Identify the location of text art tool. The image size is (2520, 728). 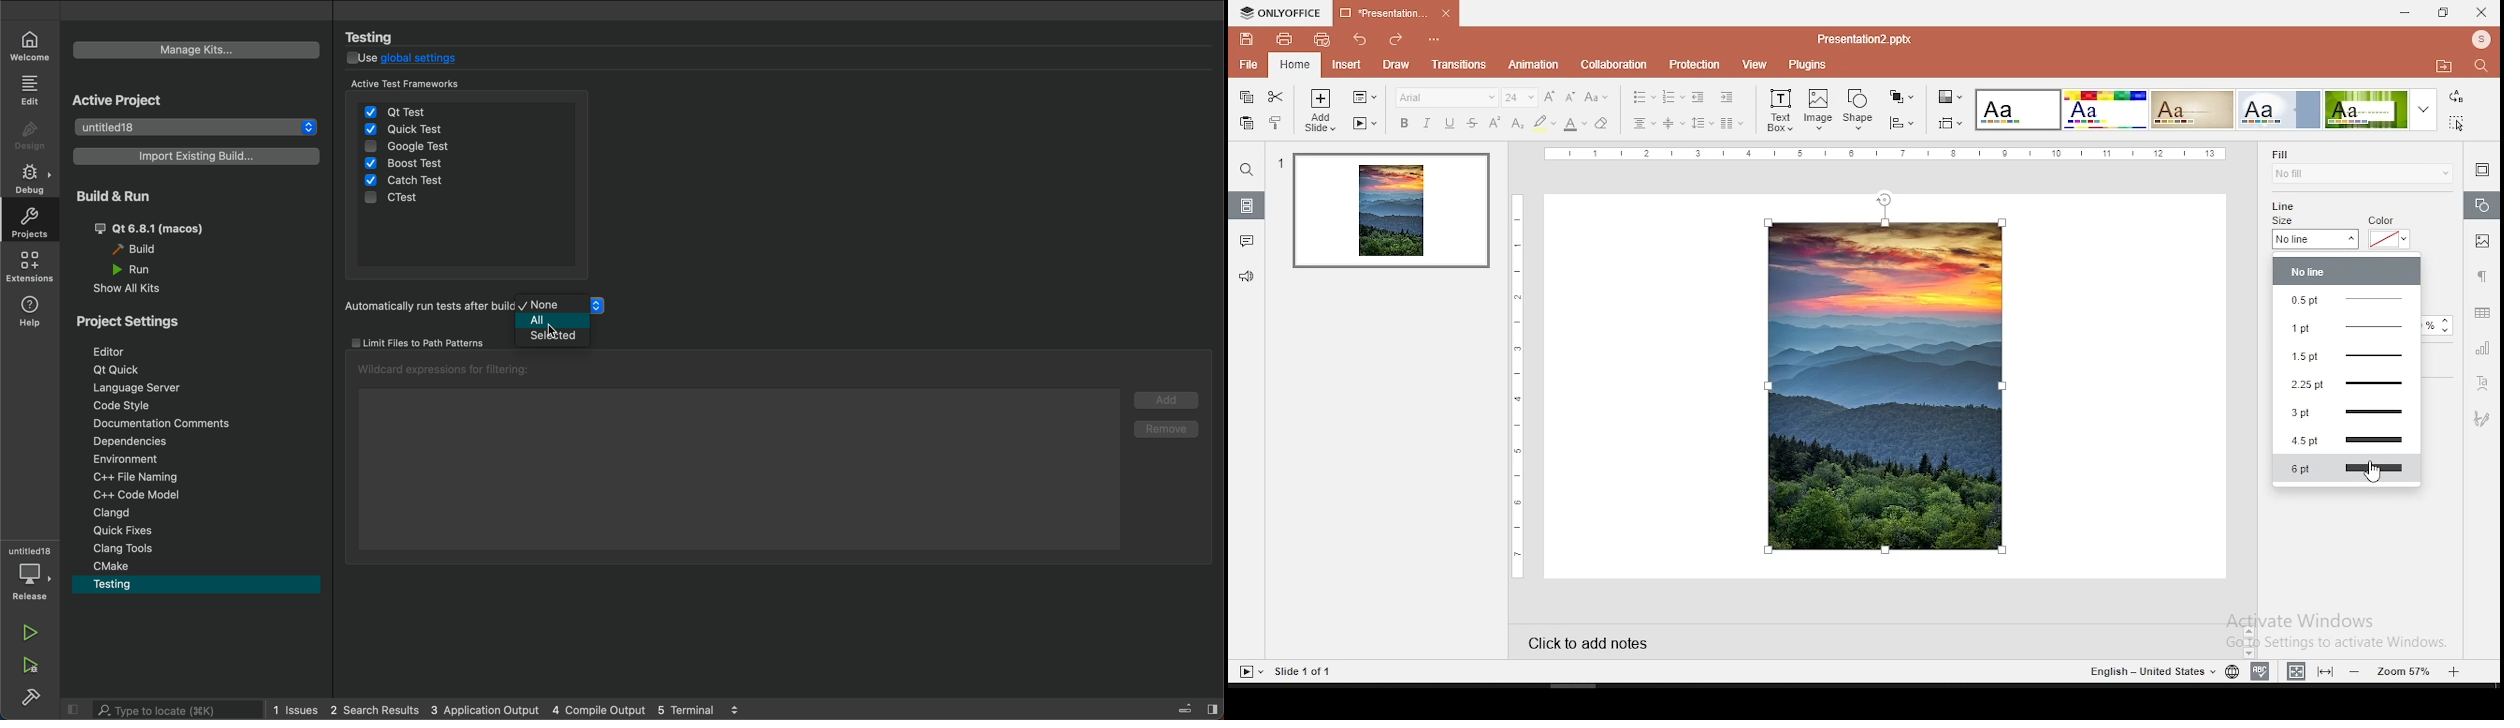
(2483, 385).